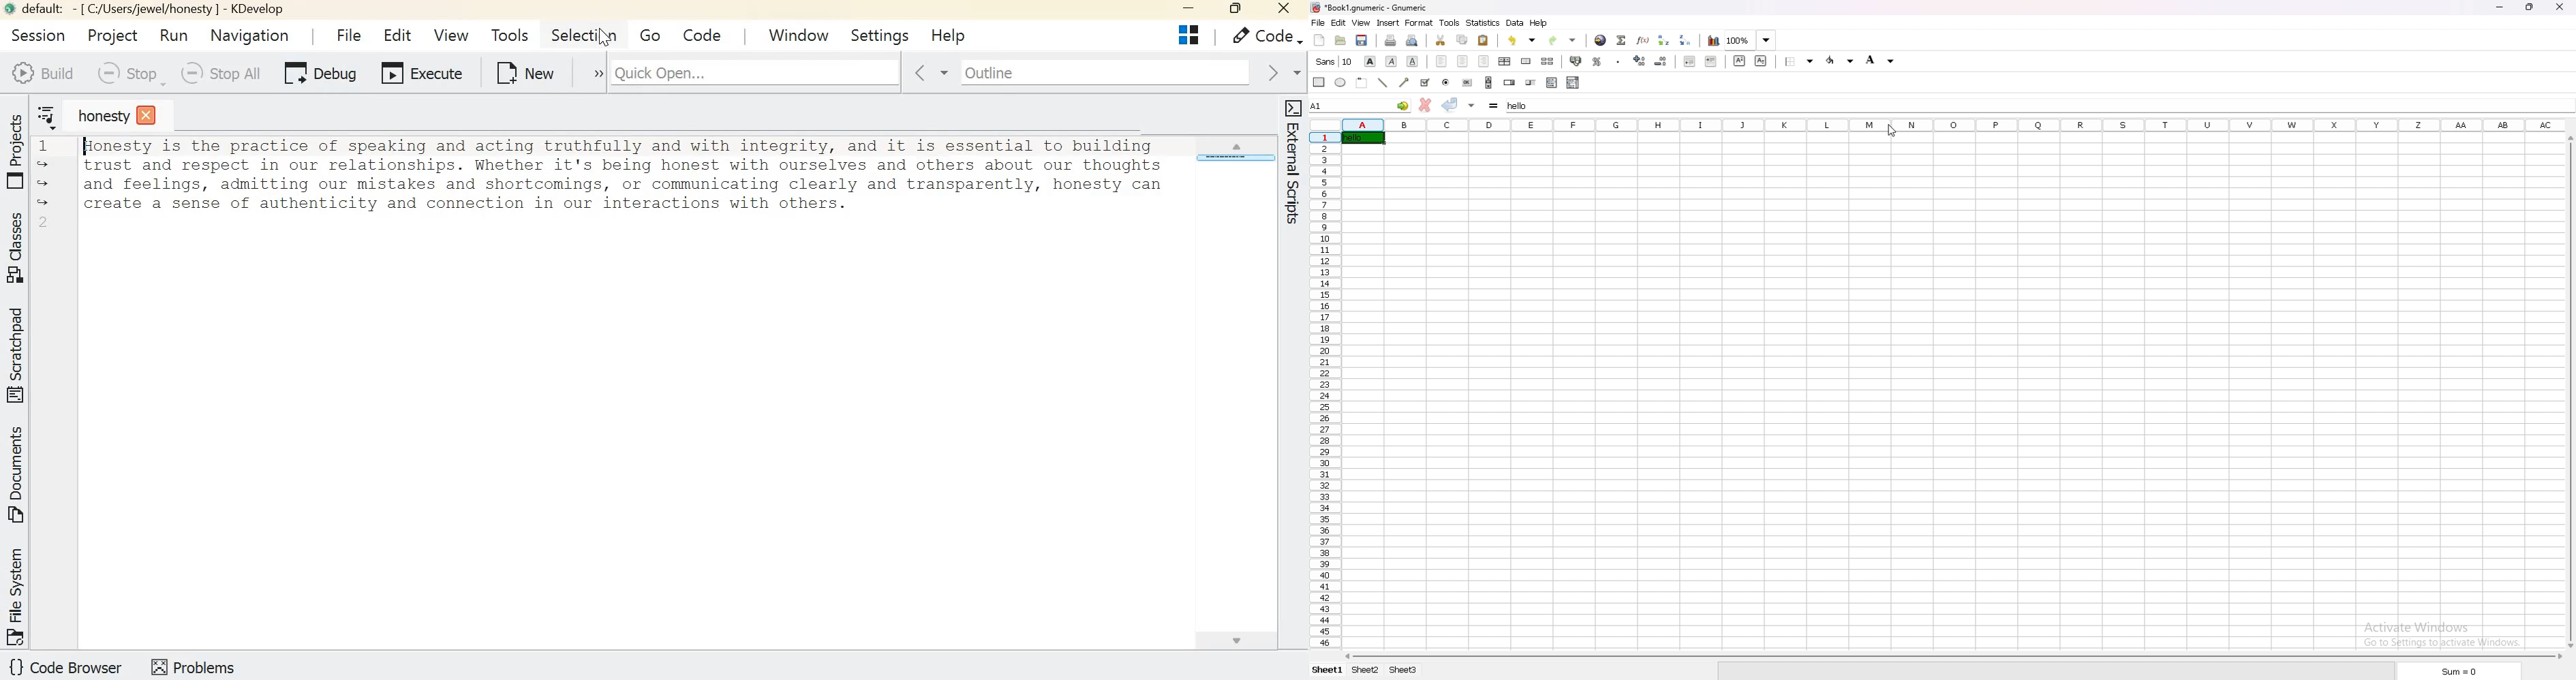 The image size is (2576, 700). I want to click on chart, so click(1713, 40).